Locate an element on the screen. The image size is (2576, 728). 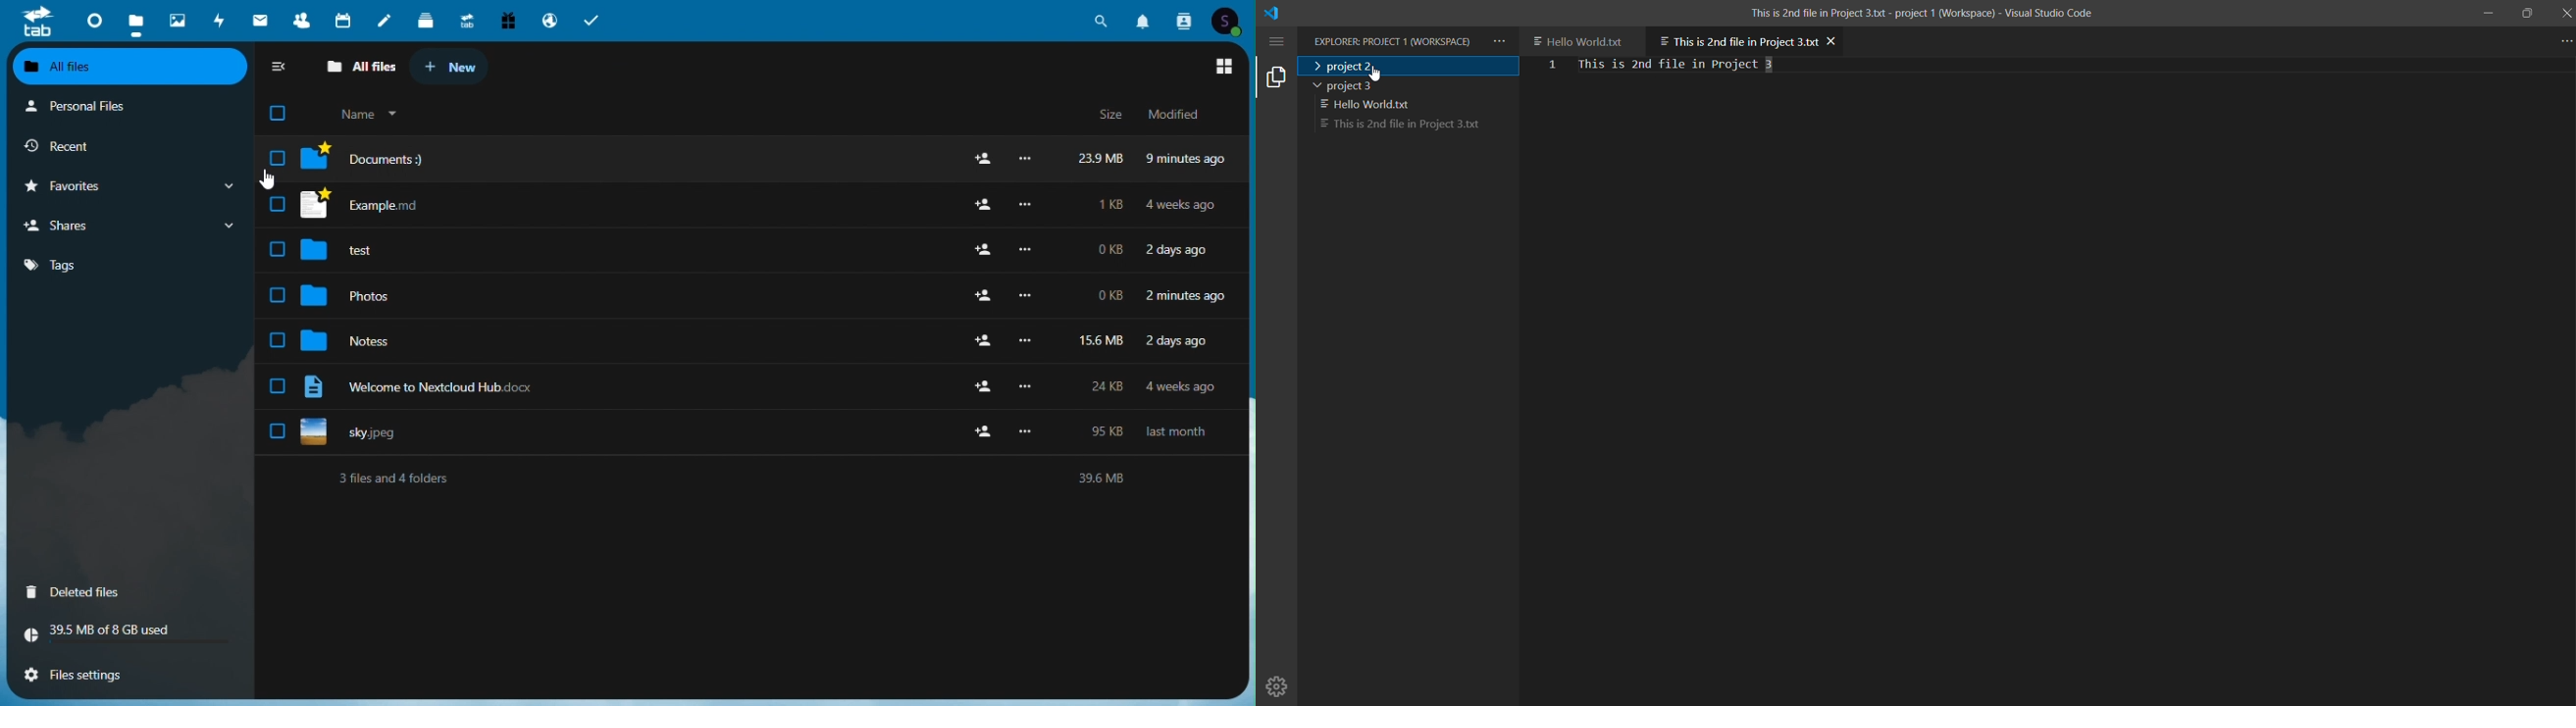
cut file is located at coordinates (1399, 126).